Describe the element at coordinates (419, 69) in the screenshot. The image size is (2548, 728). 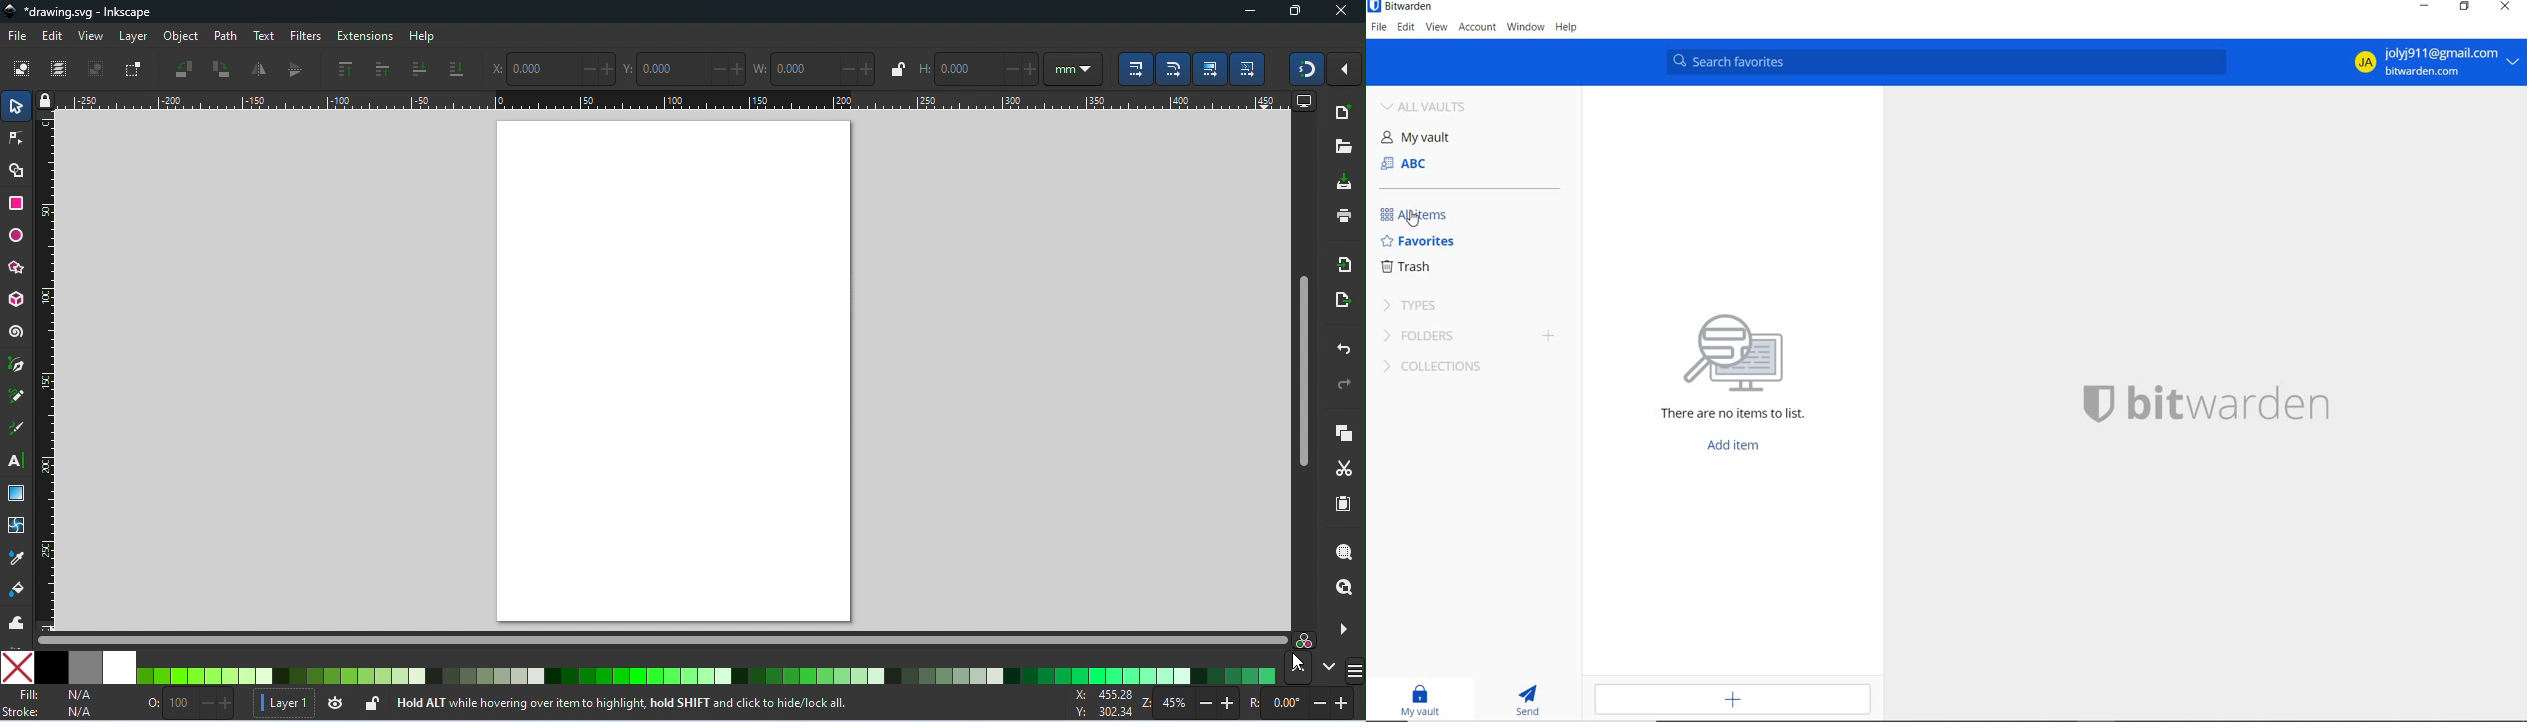
I see `lower` at that location.